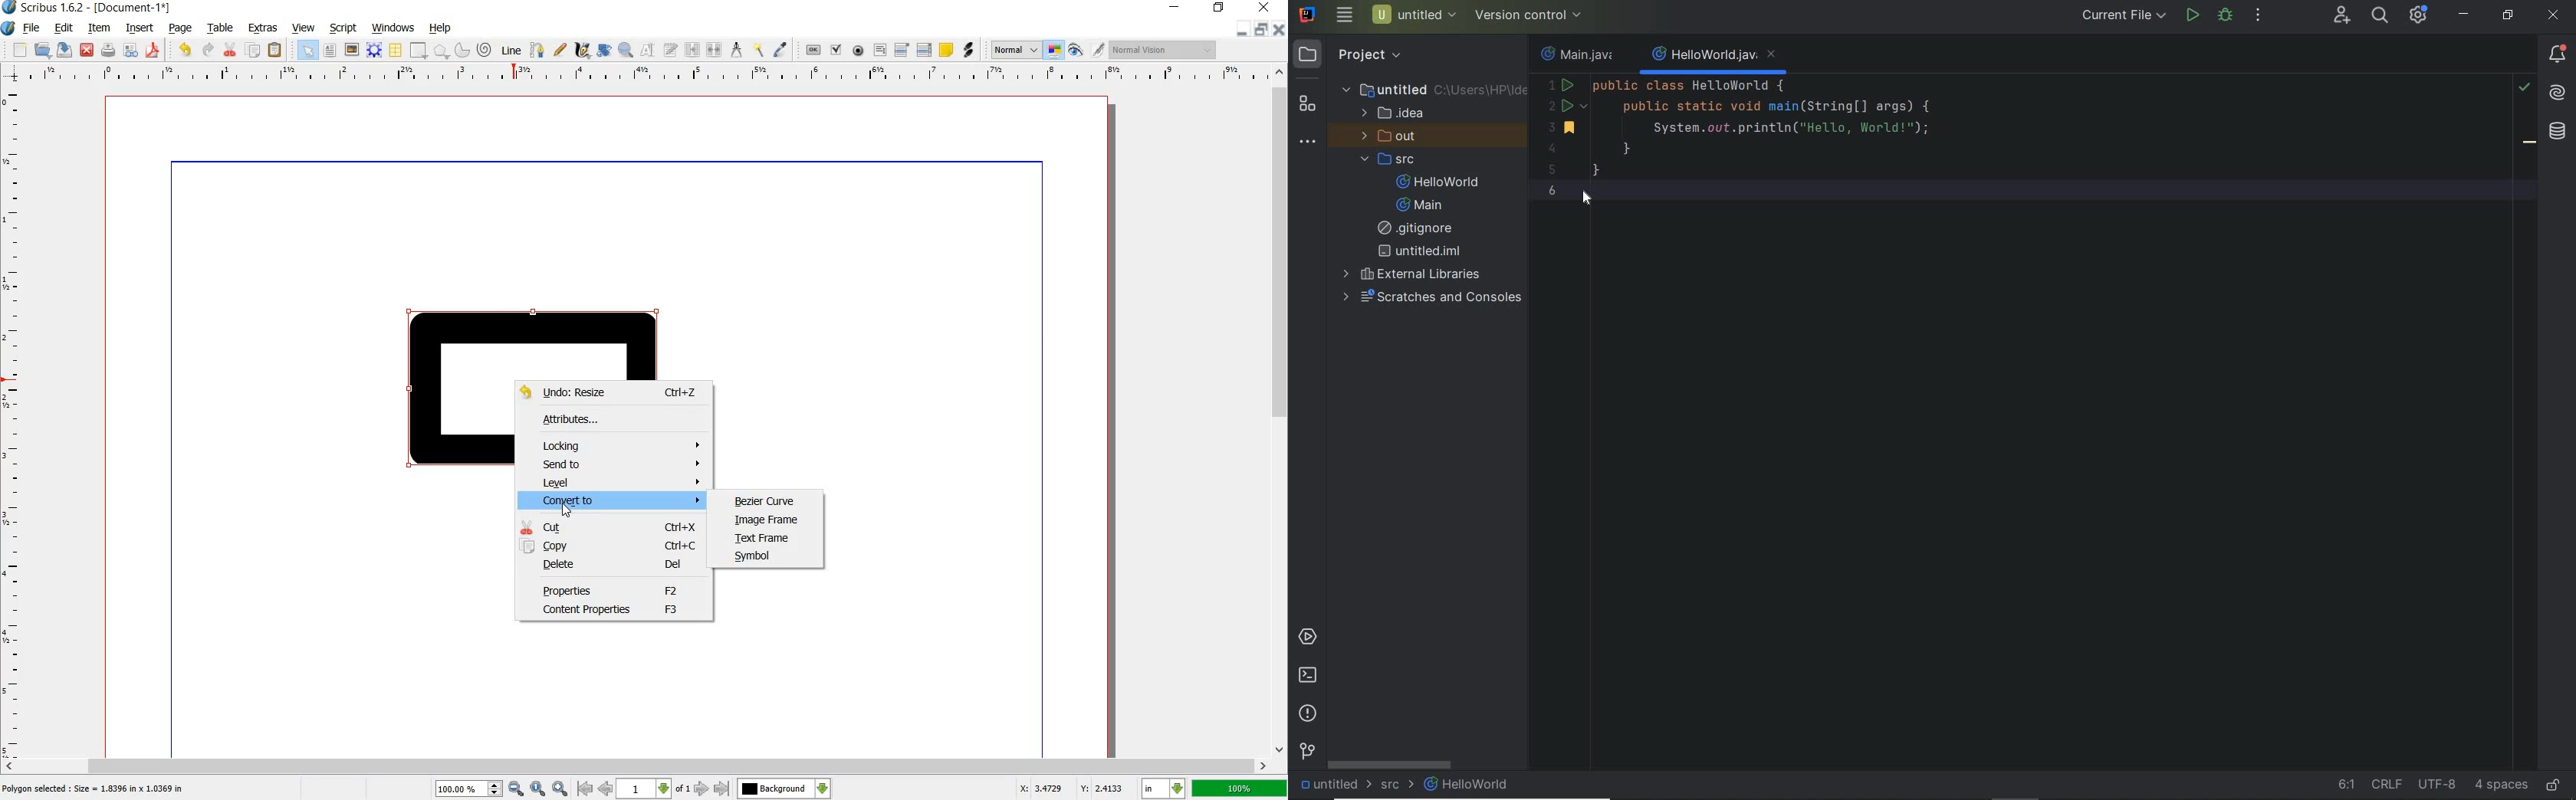  I want to click on cut, so click(228, 51).